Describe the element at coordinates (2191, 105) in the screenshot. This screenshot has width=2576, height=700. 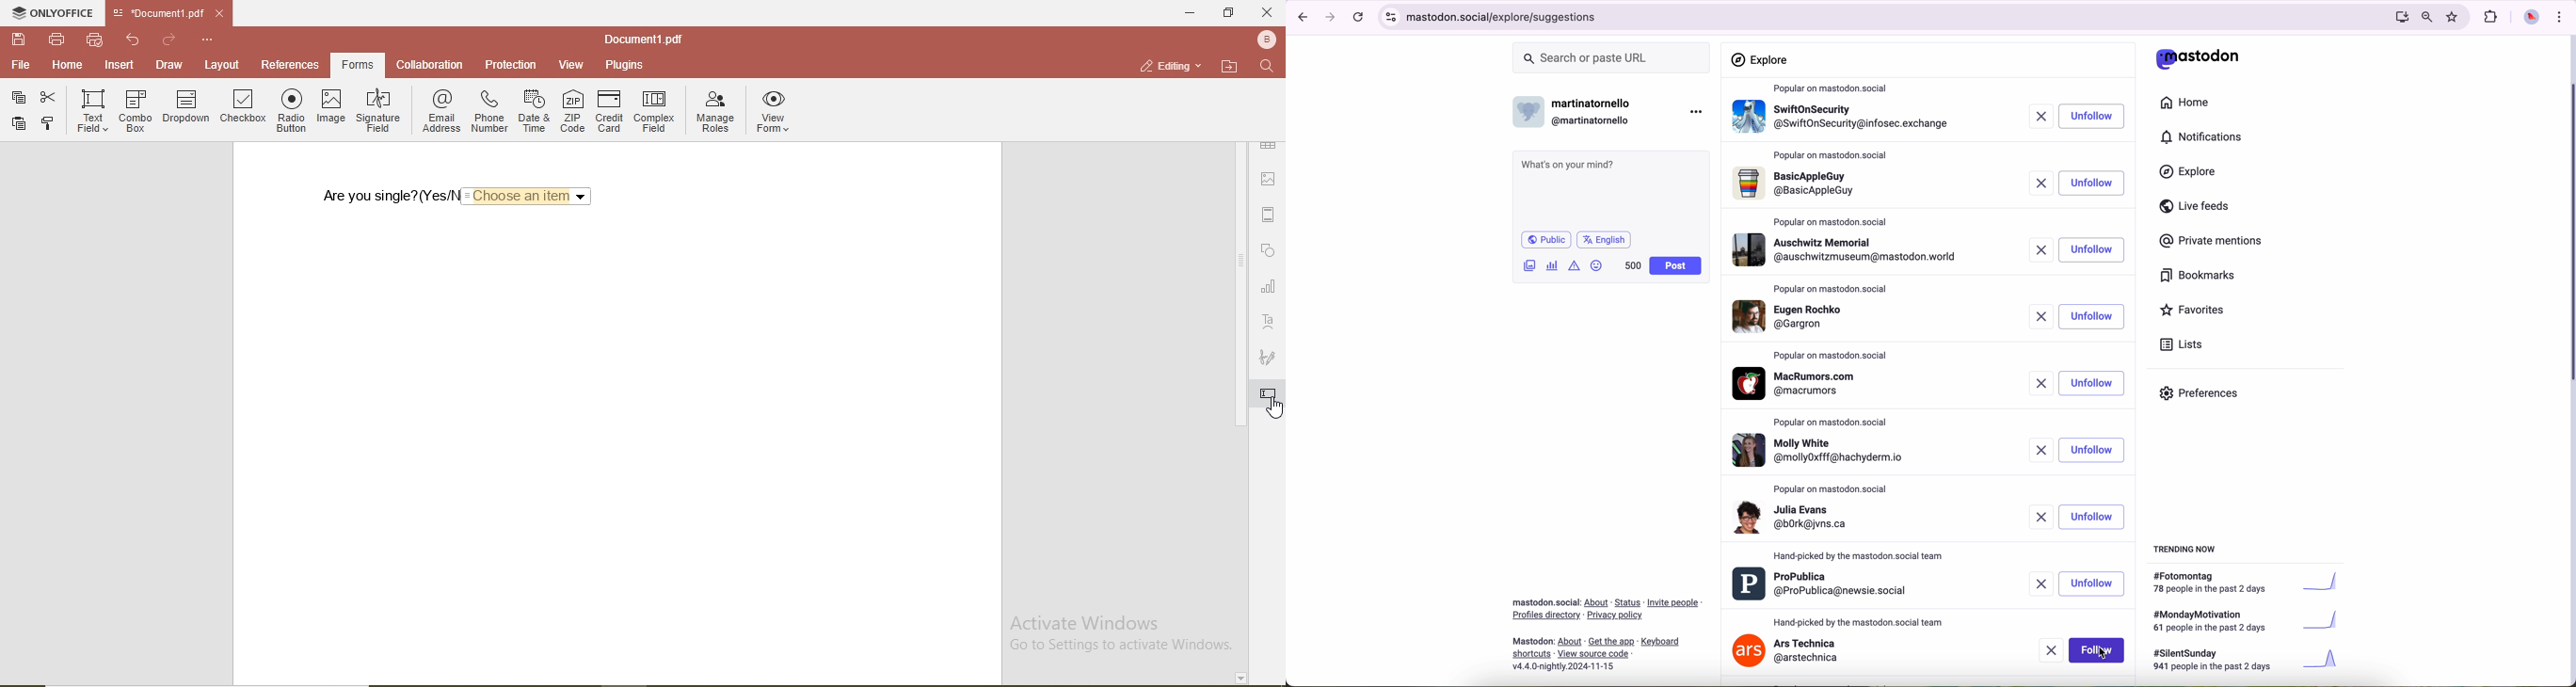
I see `home` at that location.